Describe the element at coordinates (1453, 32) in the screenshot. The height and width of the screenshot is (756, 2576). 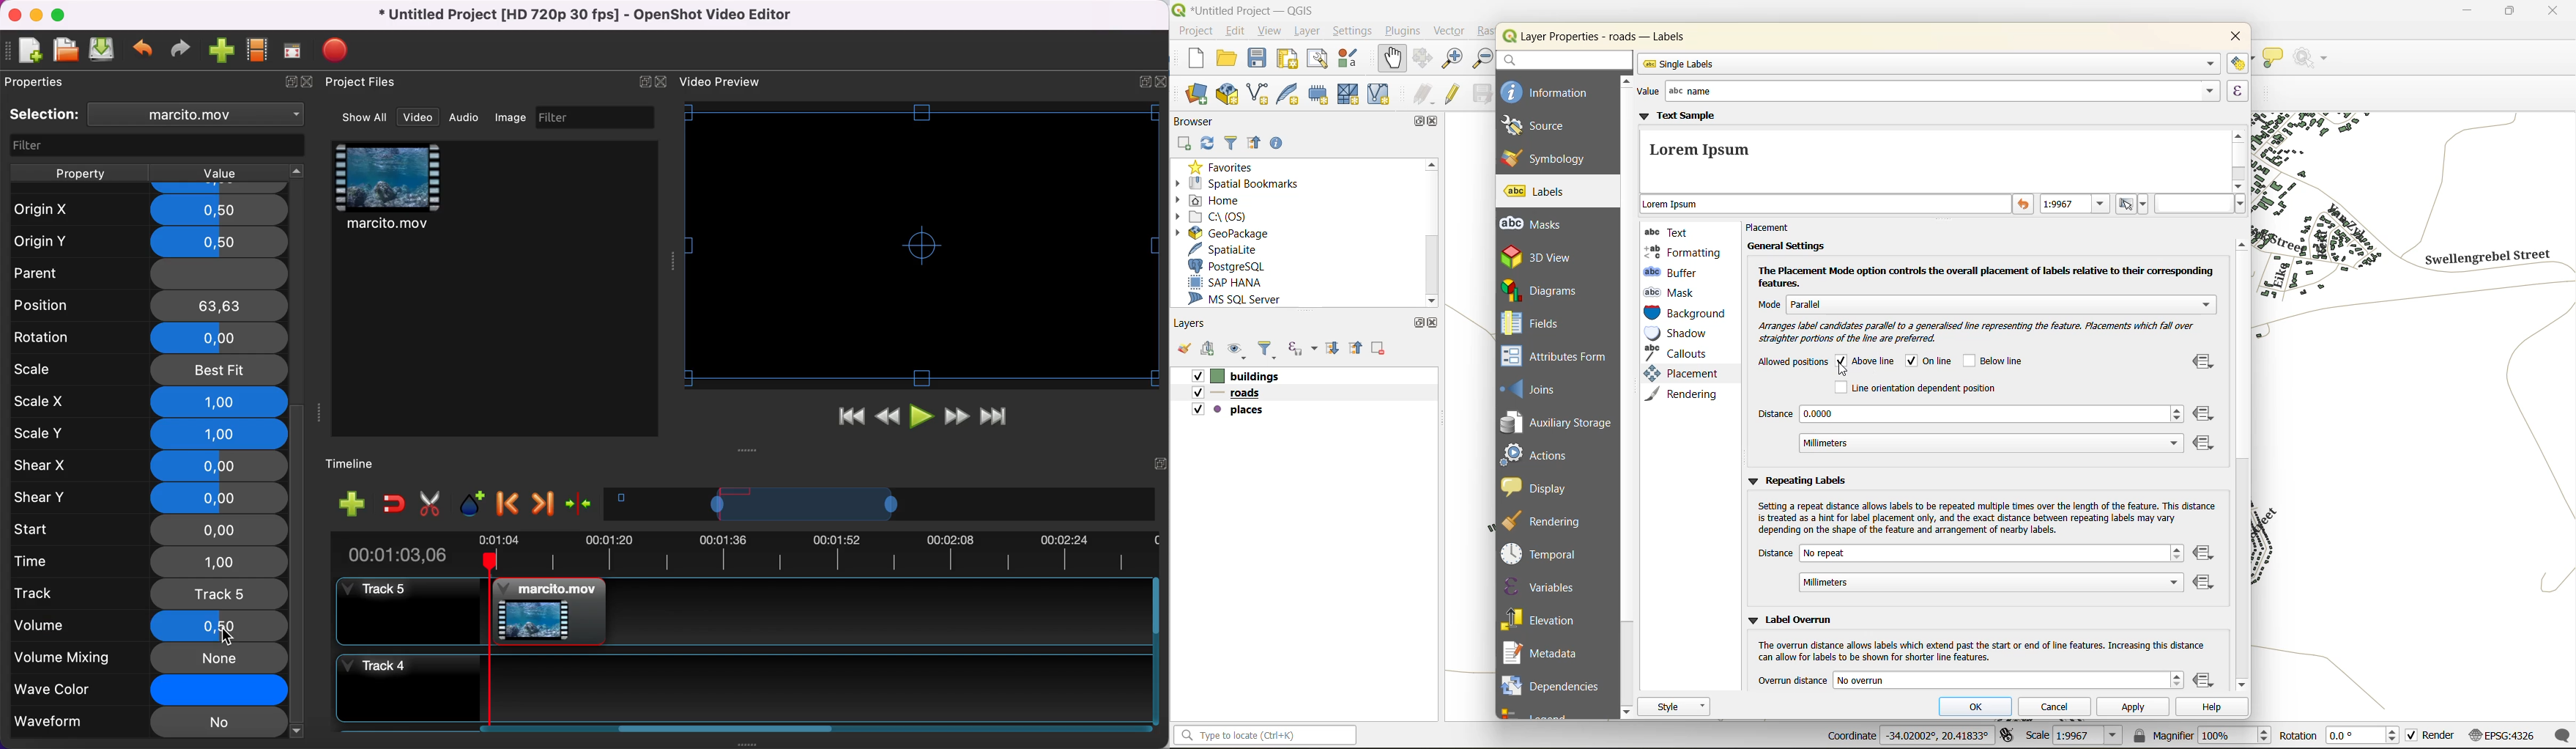
I see `vector` at that location.